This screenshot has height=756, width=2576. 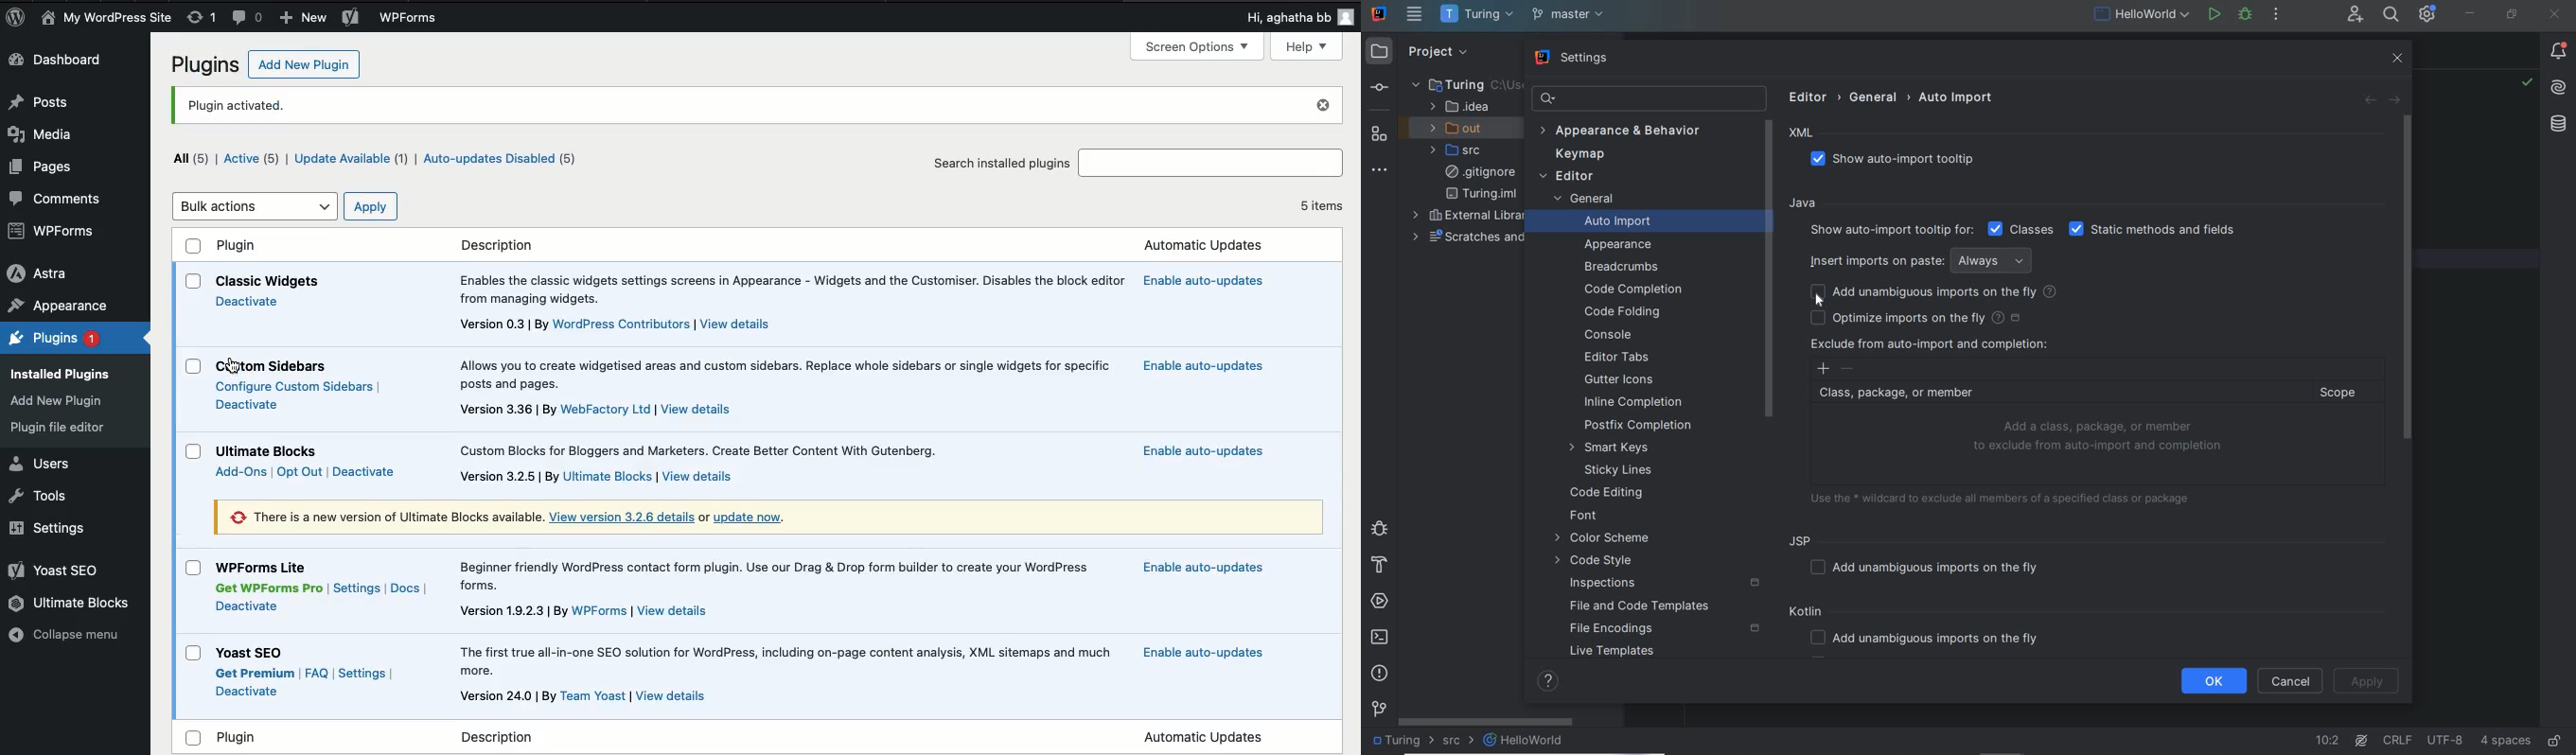 What do you see at coordinates (1876, 97) in the screenshot?
I see `general` at bounding box center [1876, 97].